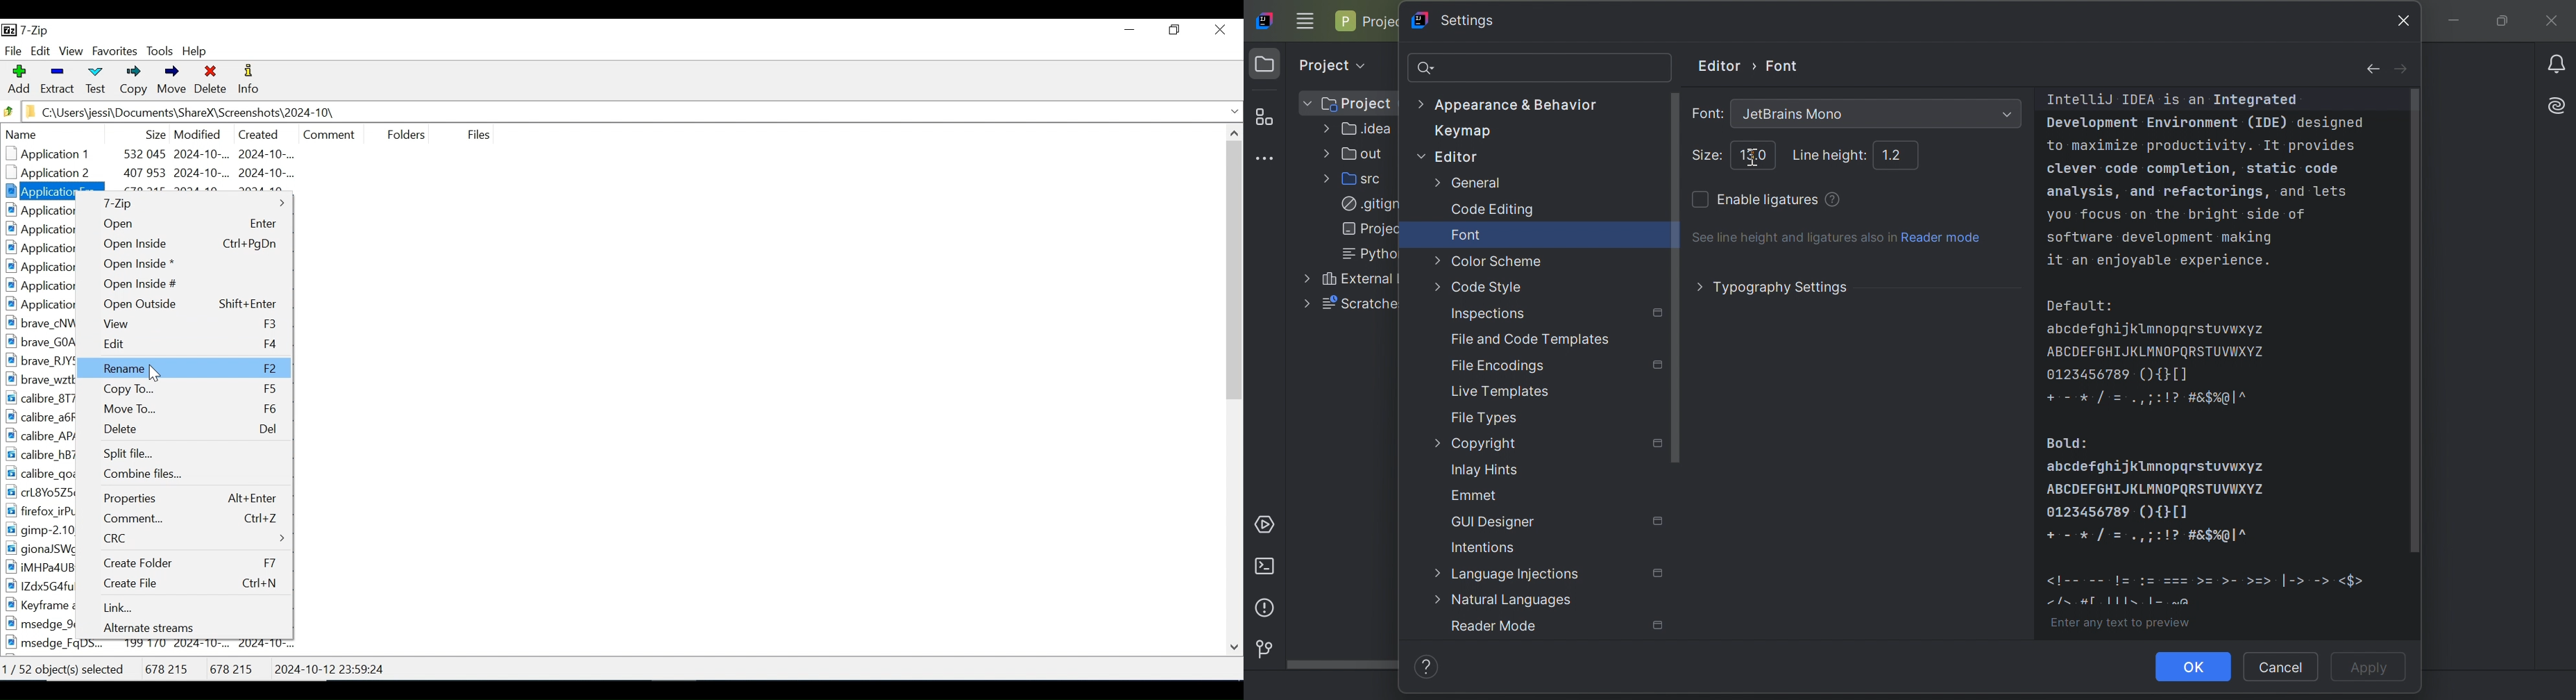 The width and height of the screenshot is (2576, 700). I want to click on Name, so click(65, 135).